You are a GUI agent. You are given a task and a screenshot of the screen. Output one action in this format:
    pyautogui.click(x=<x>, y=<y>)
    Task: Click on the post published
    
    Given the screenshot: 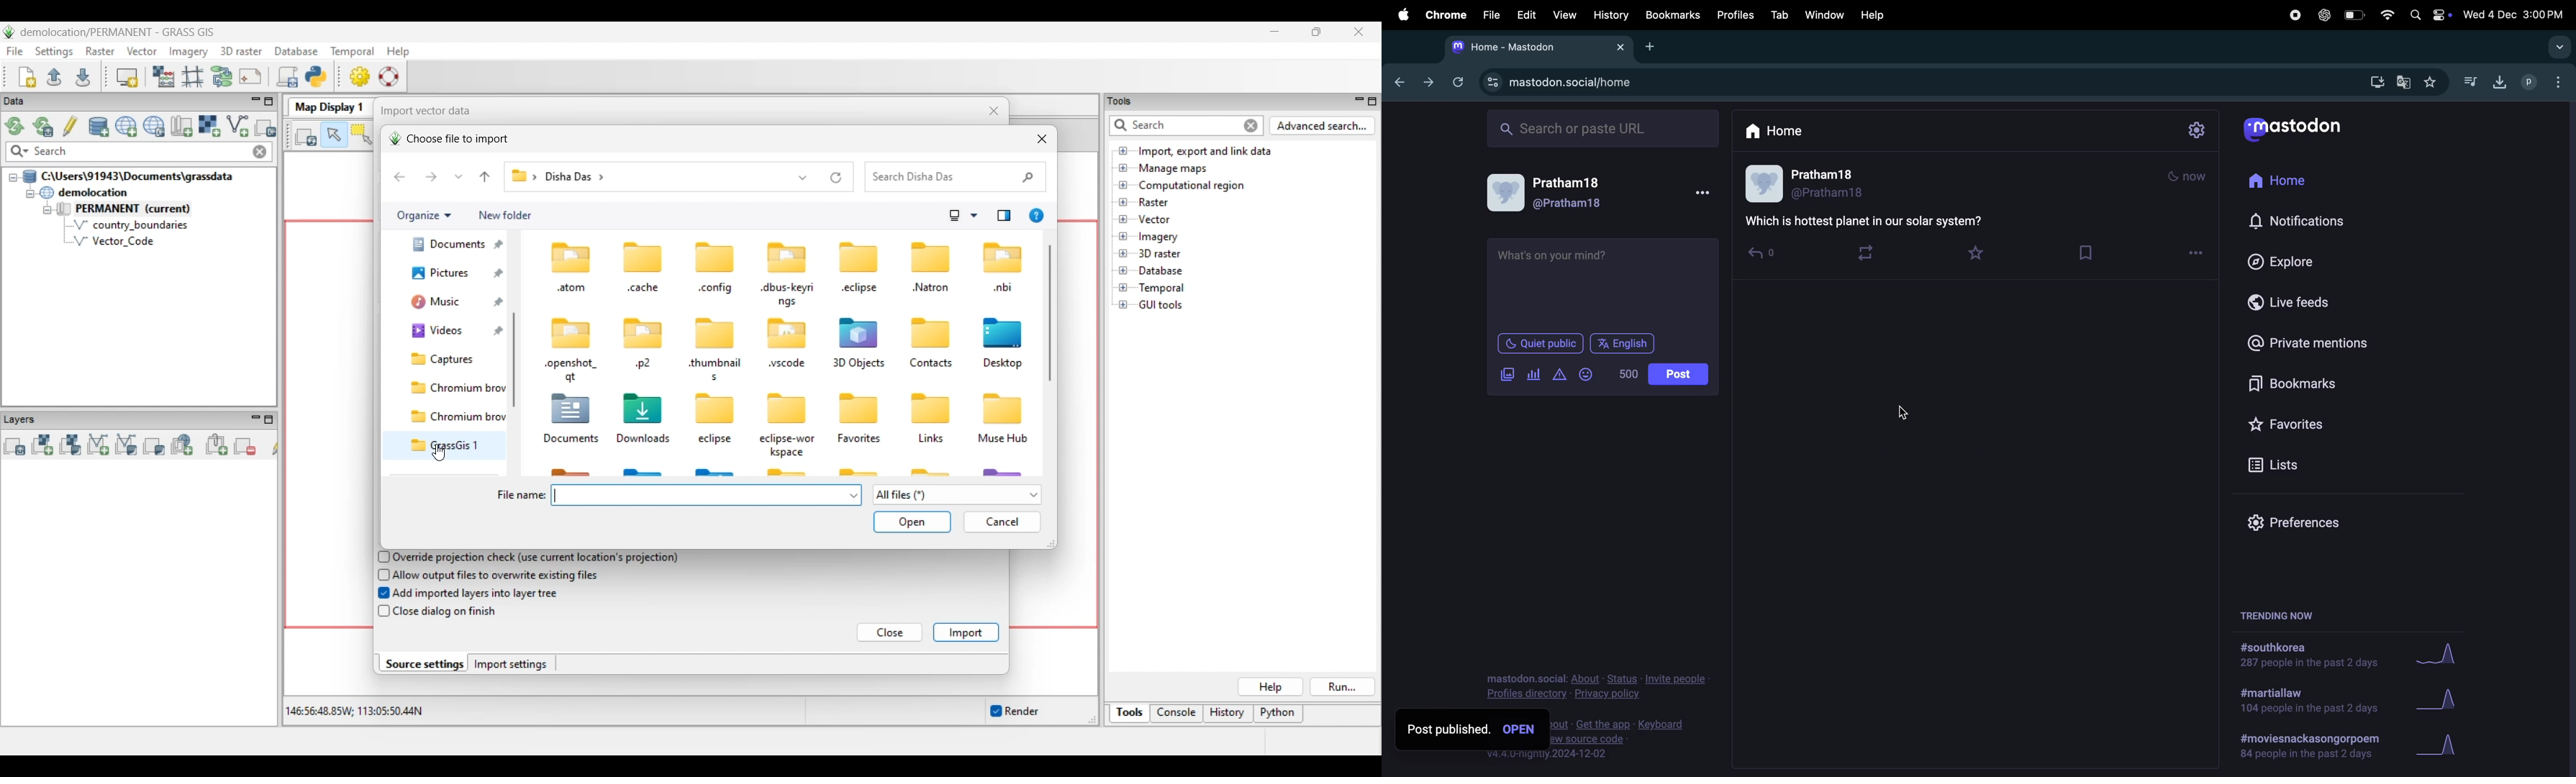 What is the action you would take?
    pyautogui.click(x=1475, y=730)
    